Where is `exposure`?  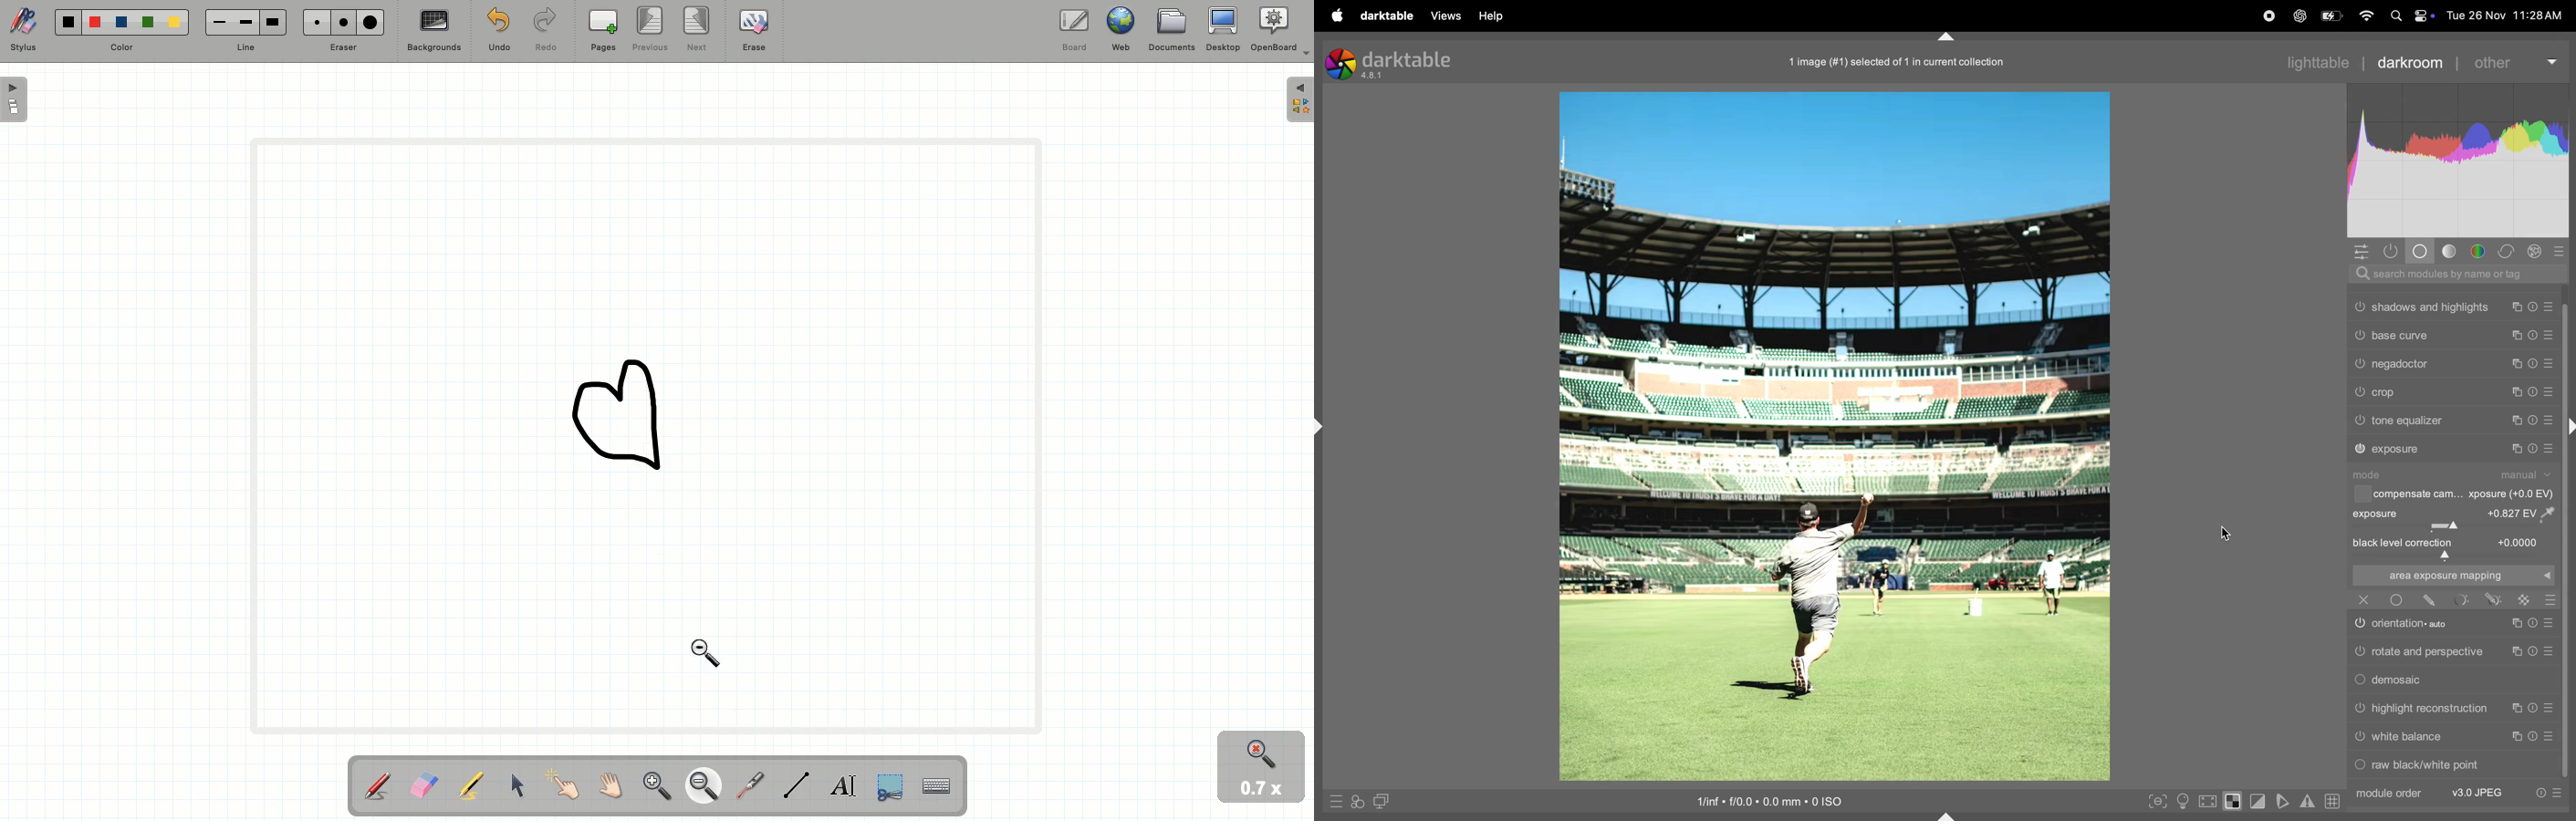
exposure is located at coordinates (2399, 449).